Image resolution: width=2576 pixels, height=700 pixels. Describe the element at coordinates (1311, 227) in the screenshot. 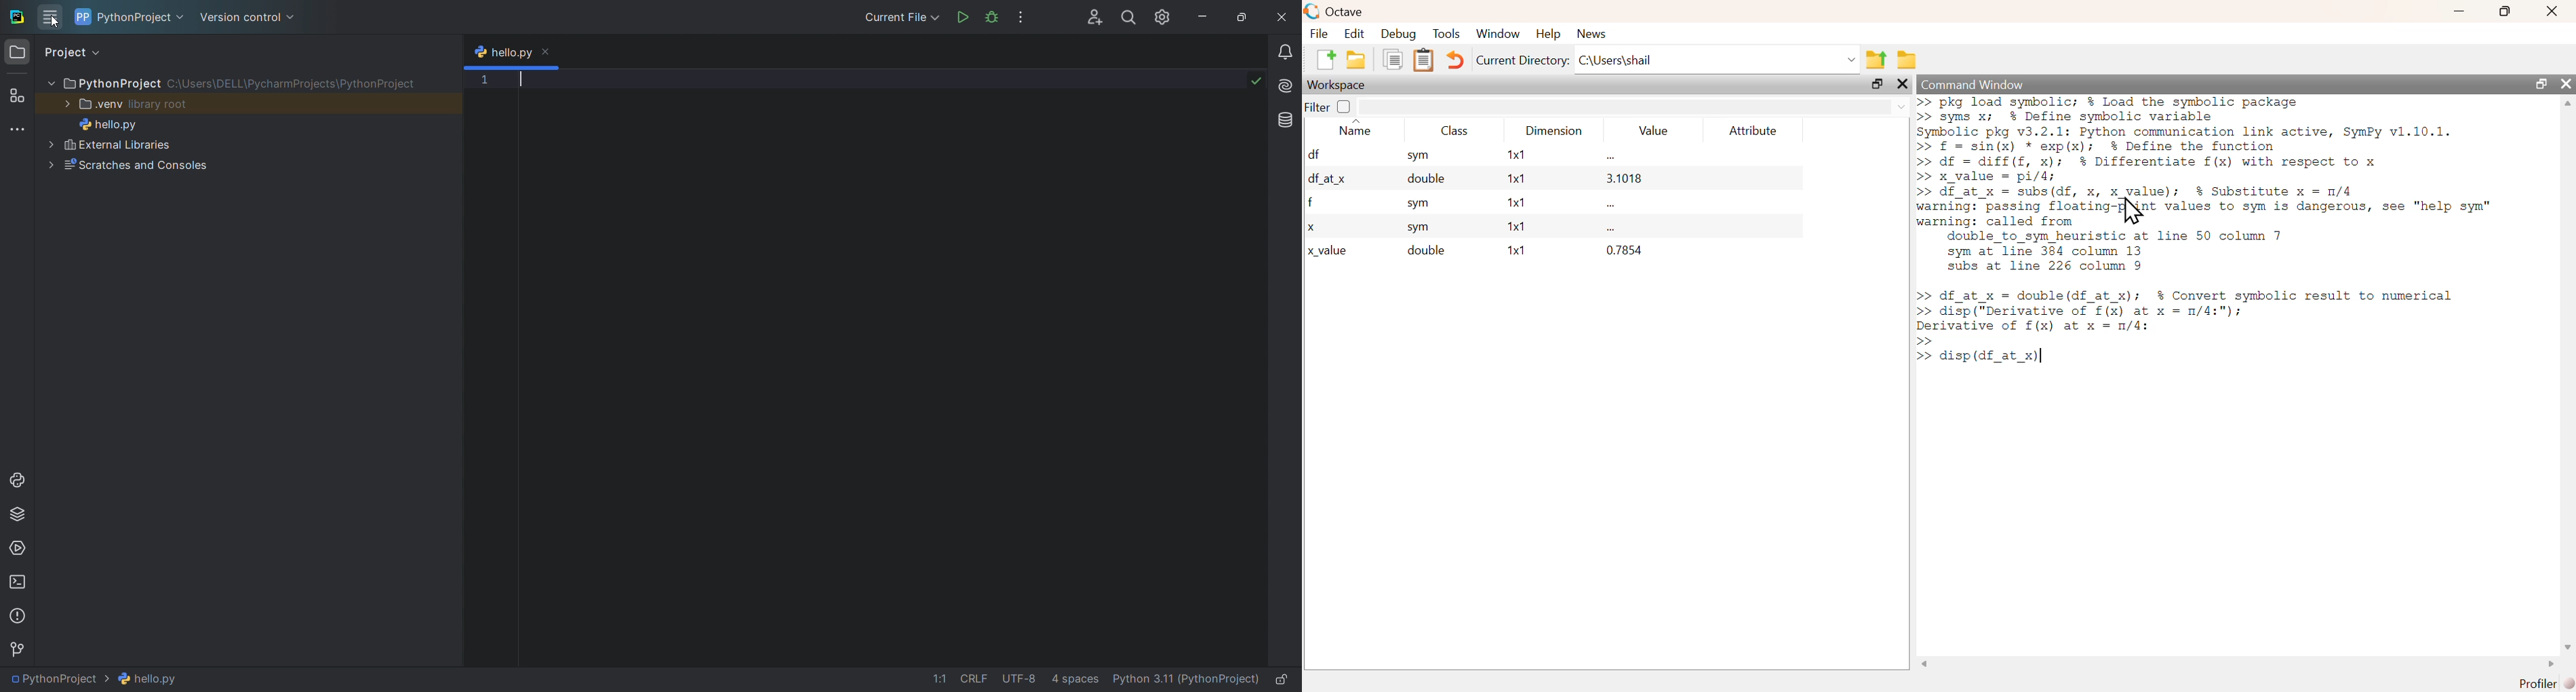

I see `x` at that location.